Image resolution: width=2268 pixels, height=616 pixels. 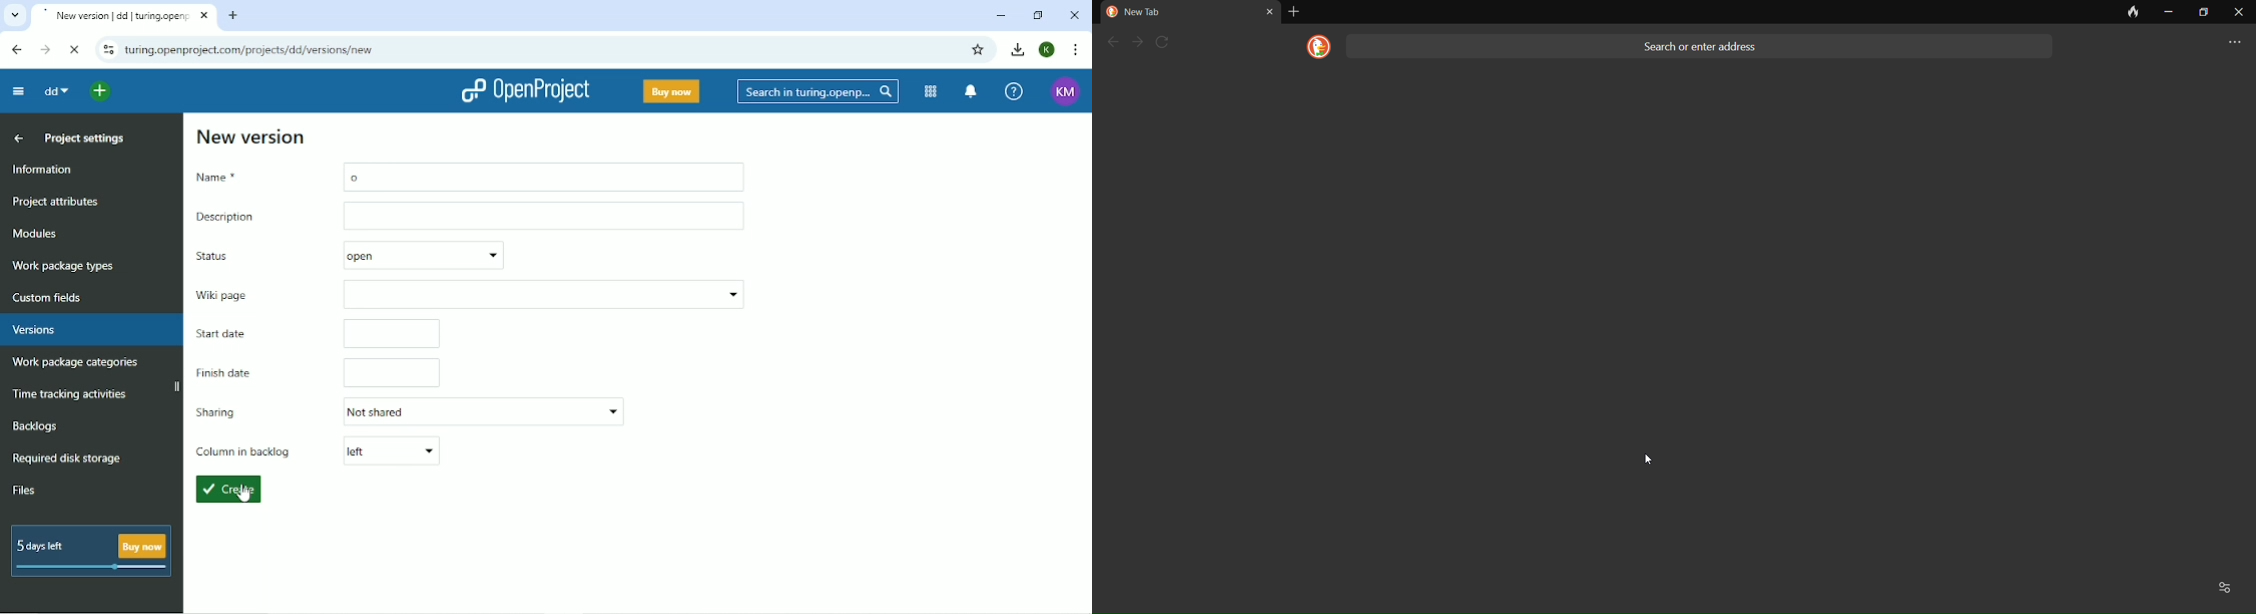 What do you see at coordinates (242, 494) in the screenshot?
I see `Cursor` at bounding box center [242, 494].